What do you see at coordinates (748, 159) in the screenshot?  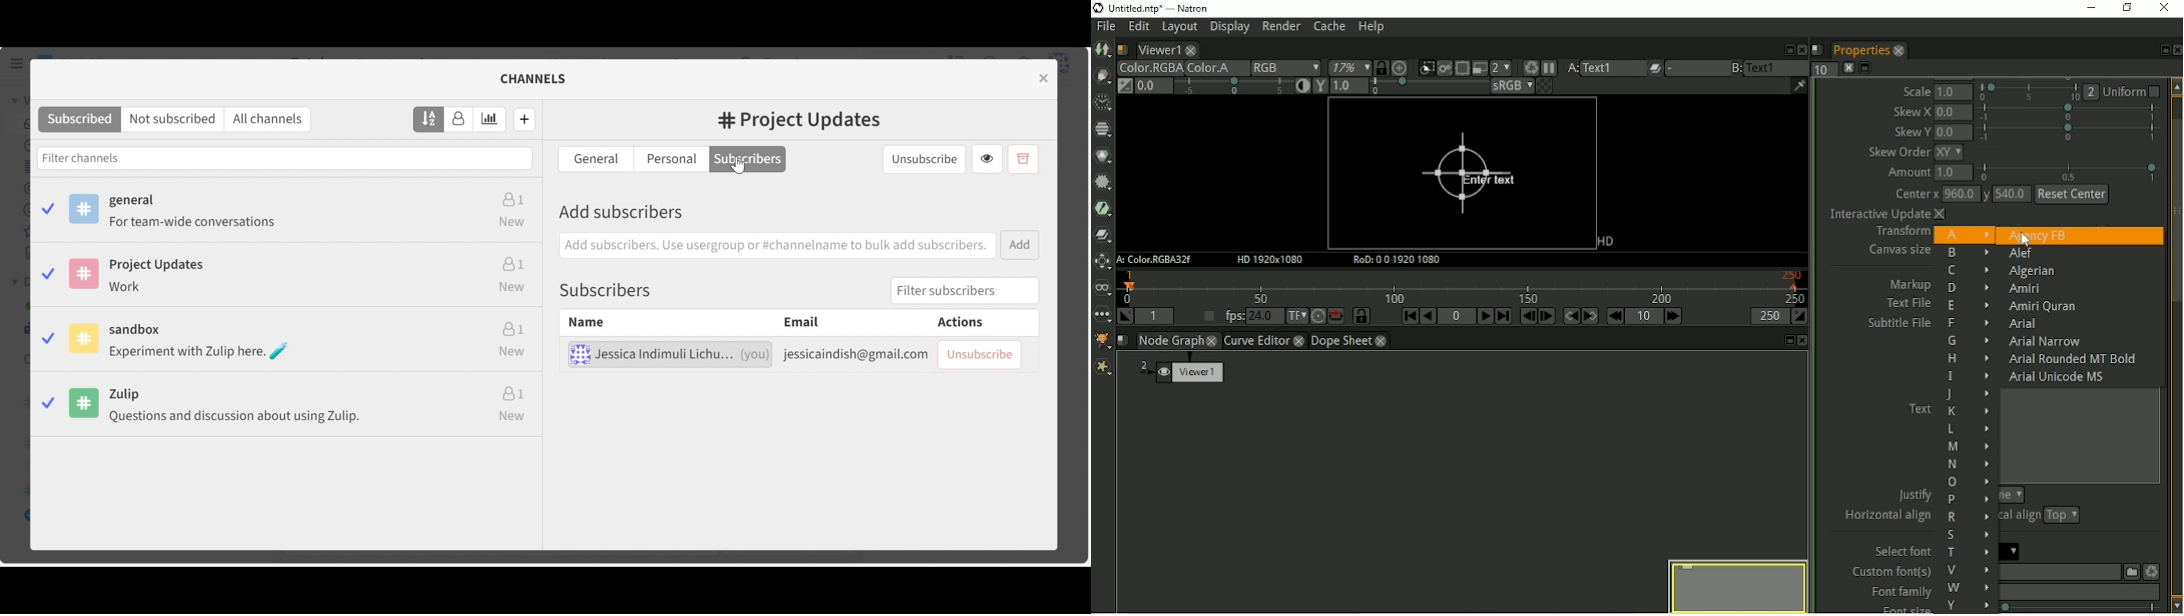 I see `Subscribers` at bounding box center [748, 159].